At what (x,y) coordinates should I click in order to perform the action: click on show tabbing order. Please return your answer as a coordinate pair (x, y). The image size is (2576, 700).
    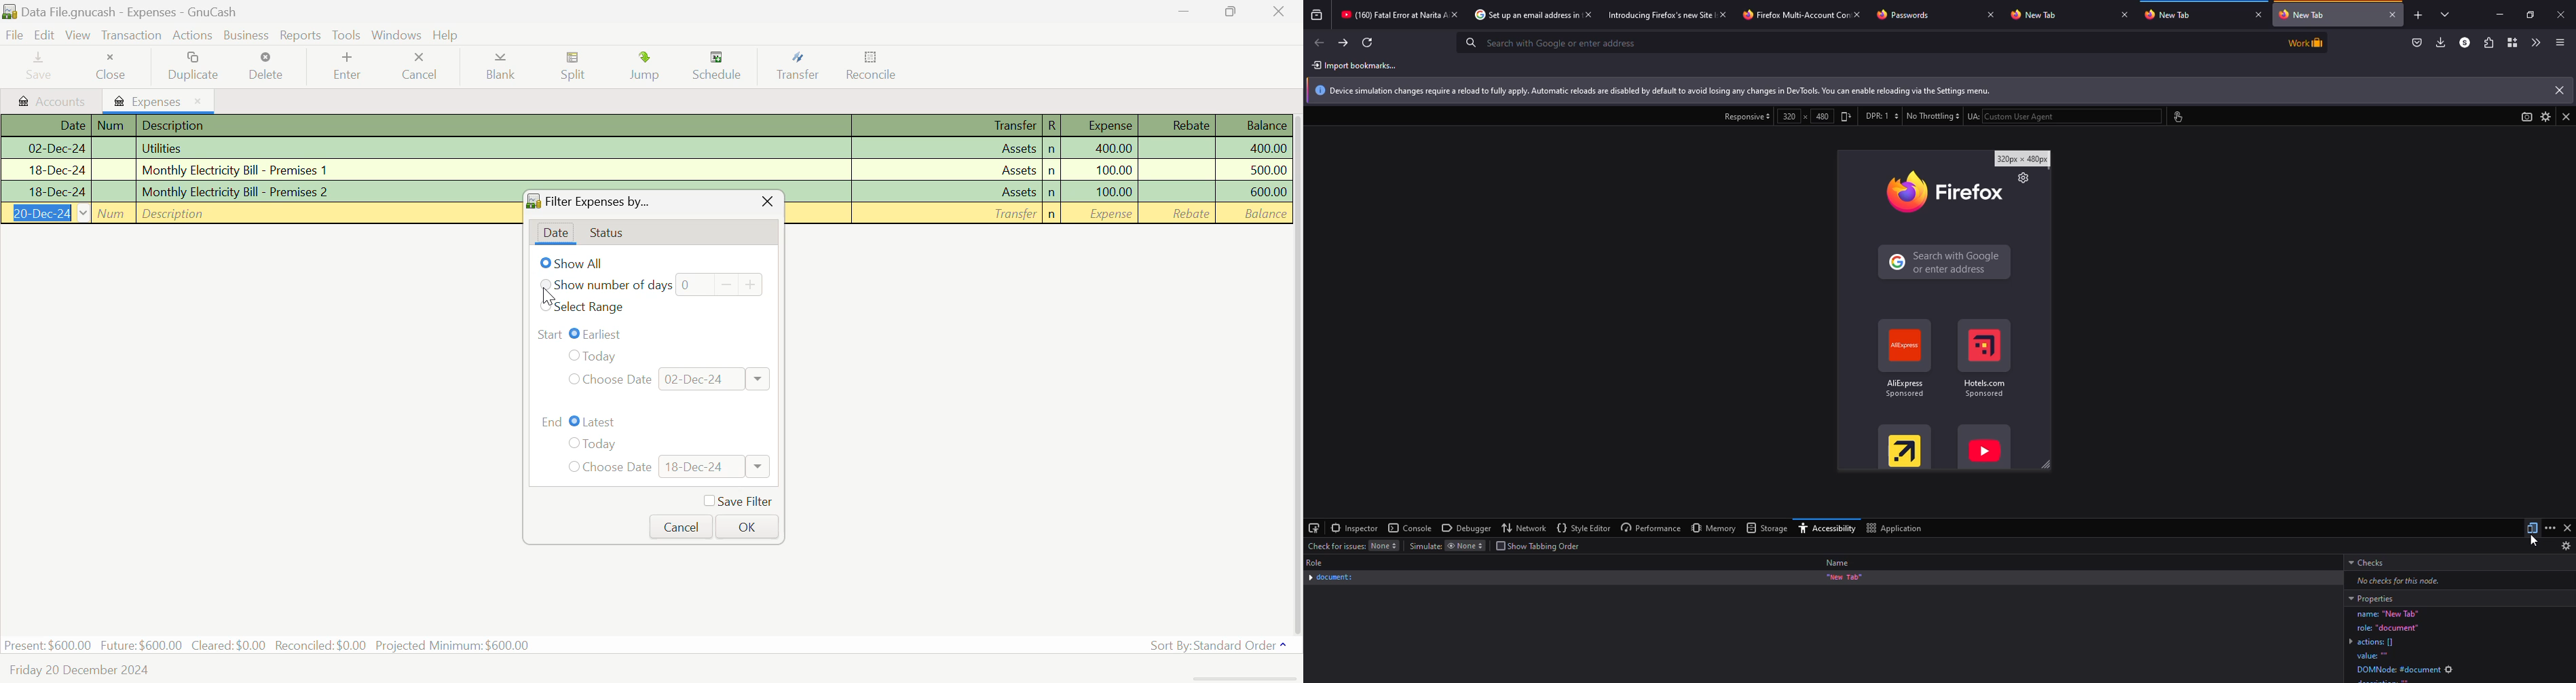
    Looking at the image, I should click on (1540, 546).